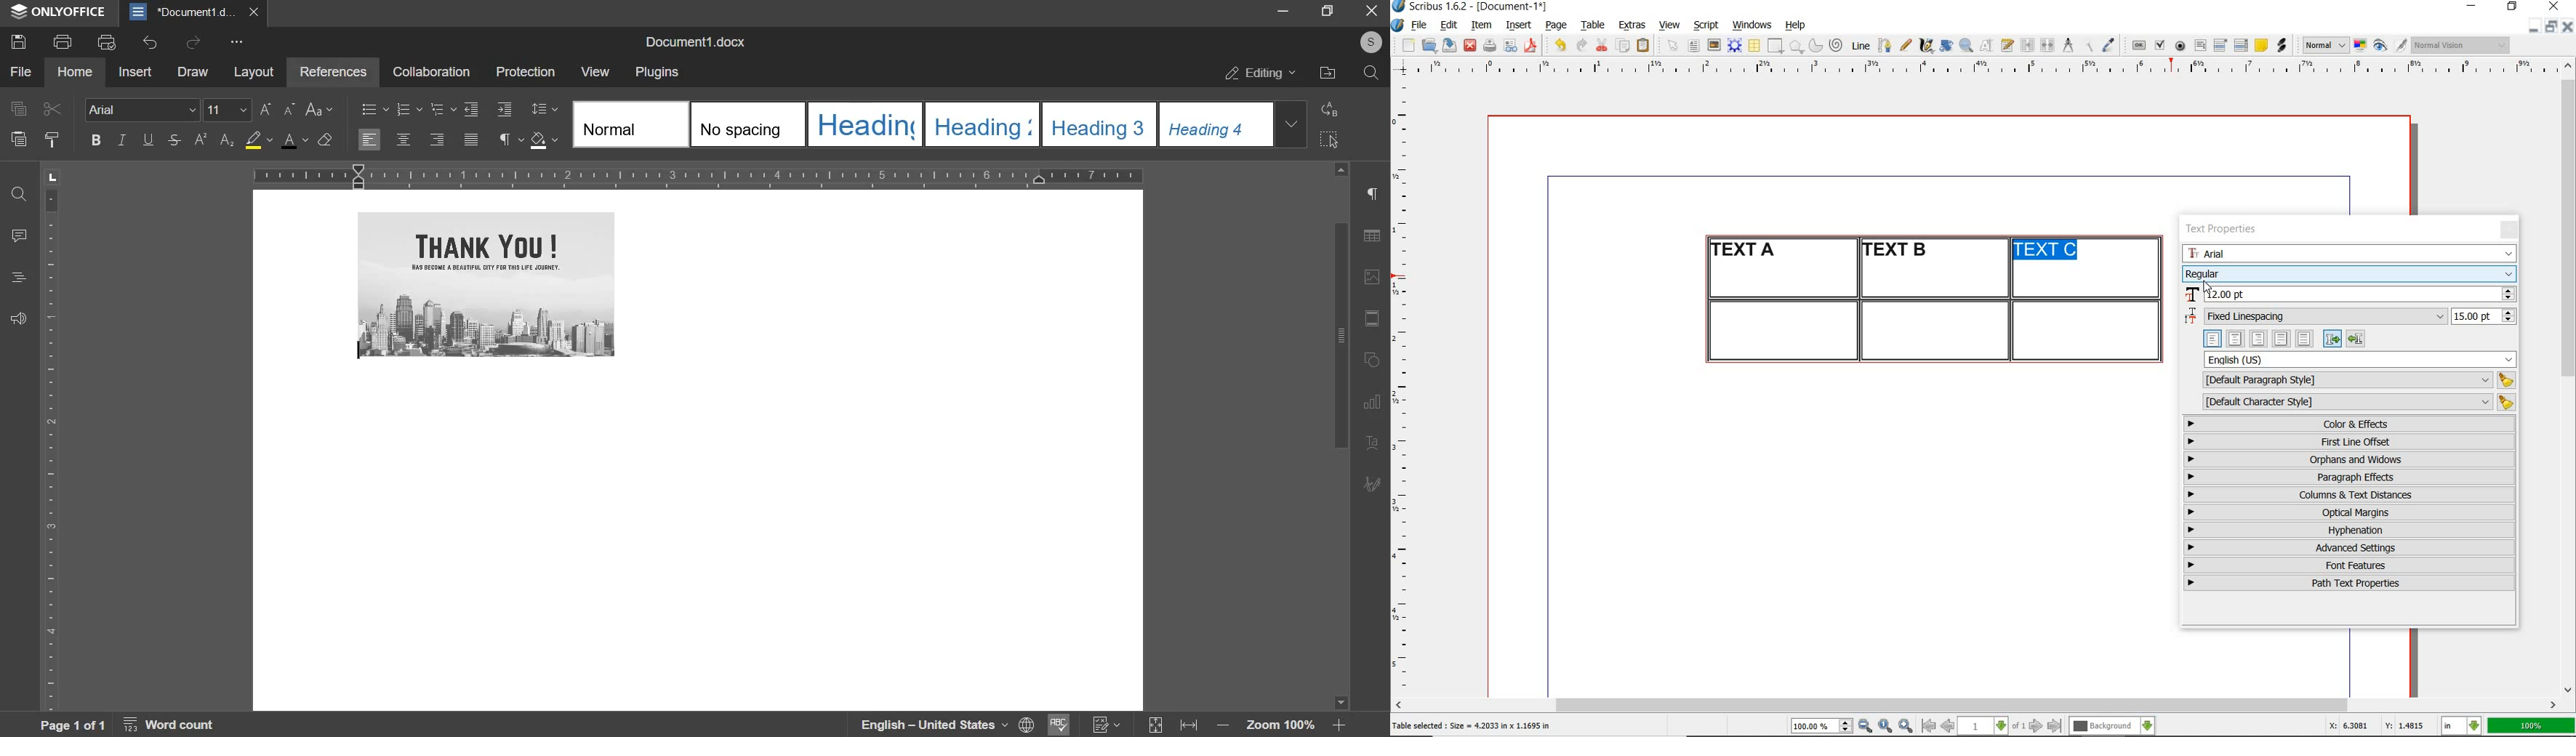 The width and height of the screenshot is (2576, 756). I want to click on save, so click(17, 41).